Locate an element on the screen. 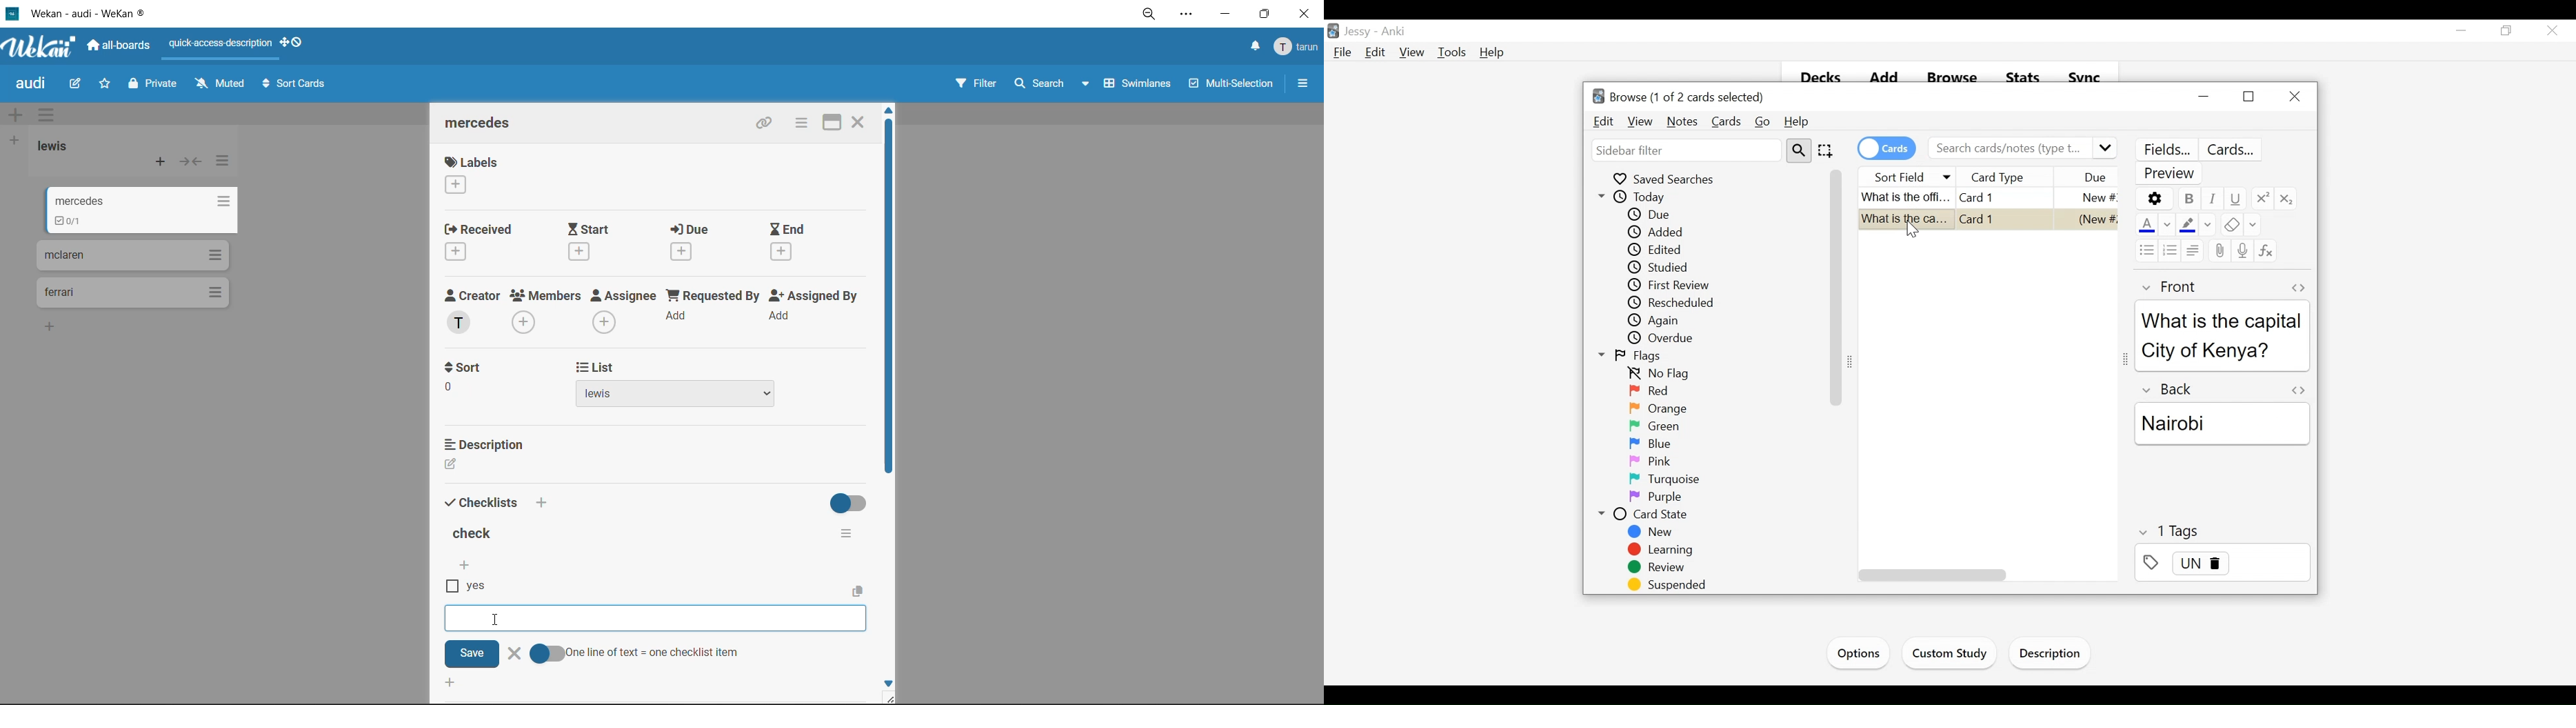 The height and width of the screenshot is (728, 2576). Toggle HTML Editor is located at coordinates (2298, 287).